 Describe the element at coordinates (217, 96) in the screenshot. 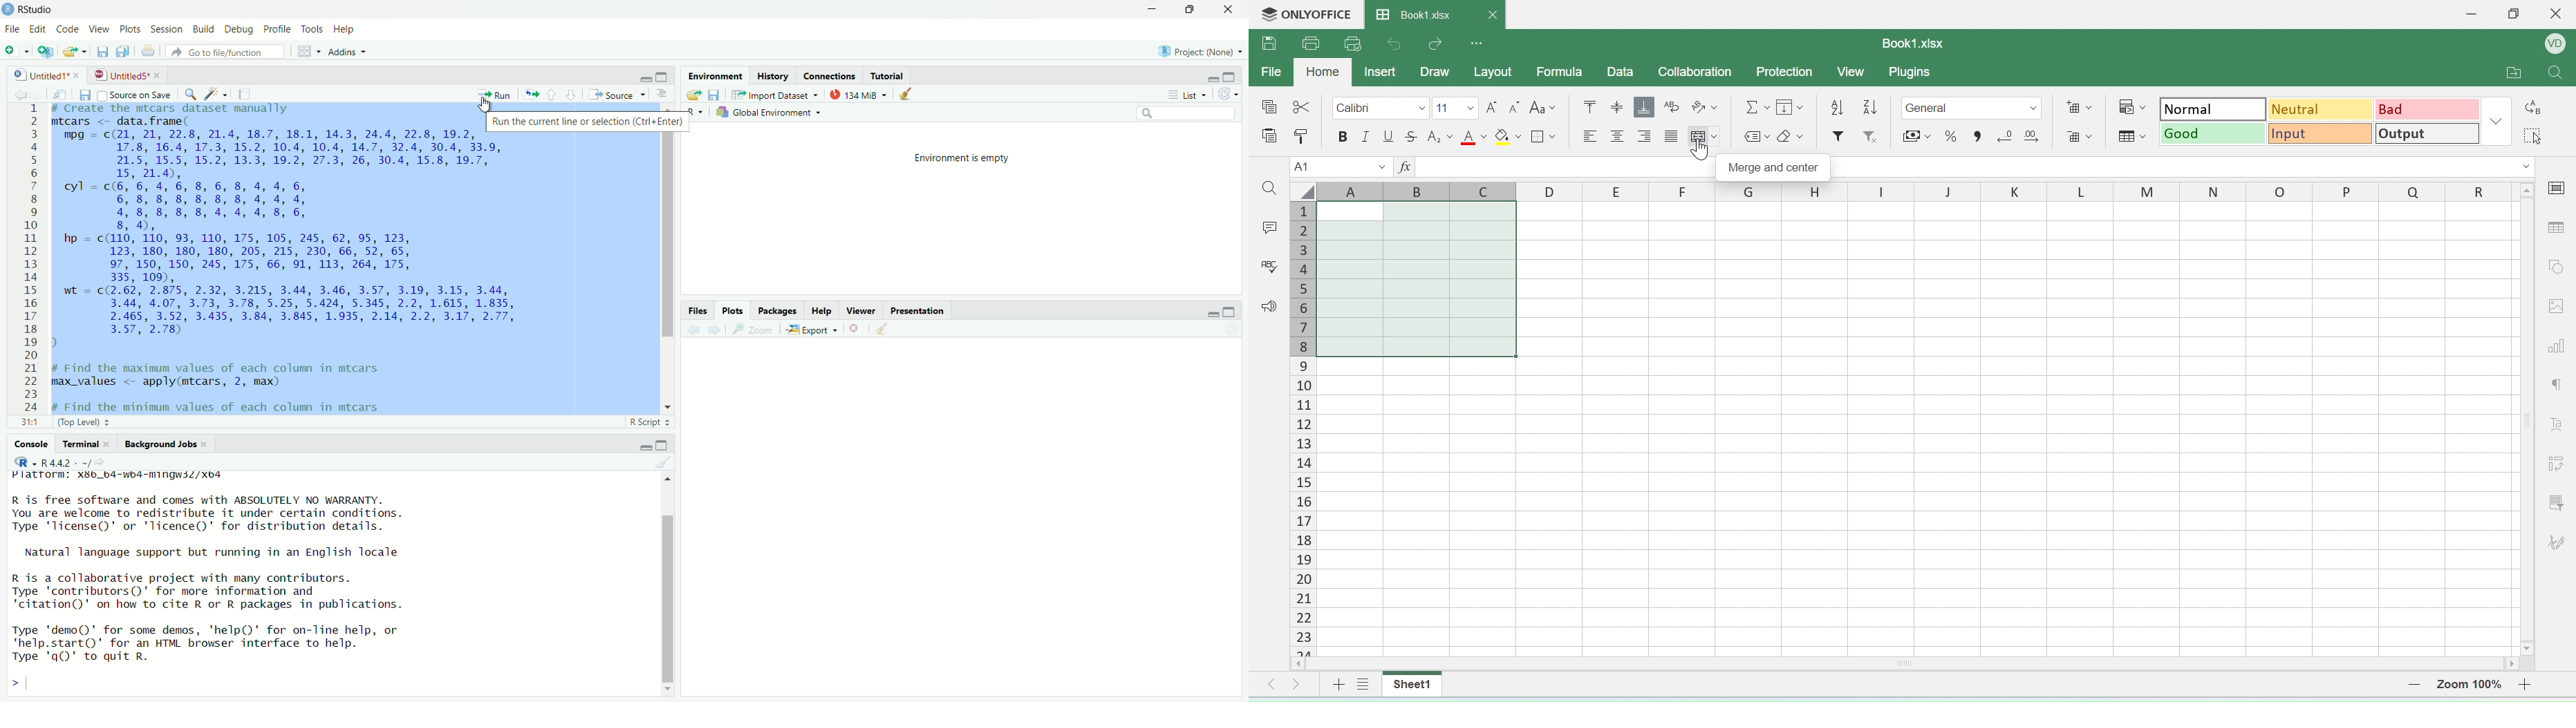

I see `spark` at that location.